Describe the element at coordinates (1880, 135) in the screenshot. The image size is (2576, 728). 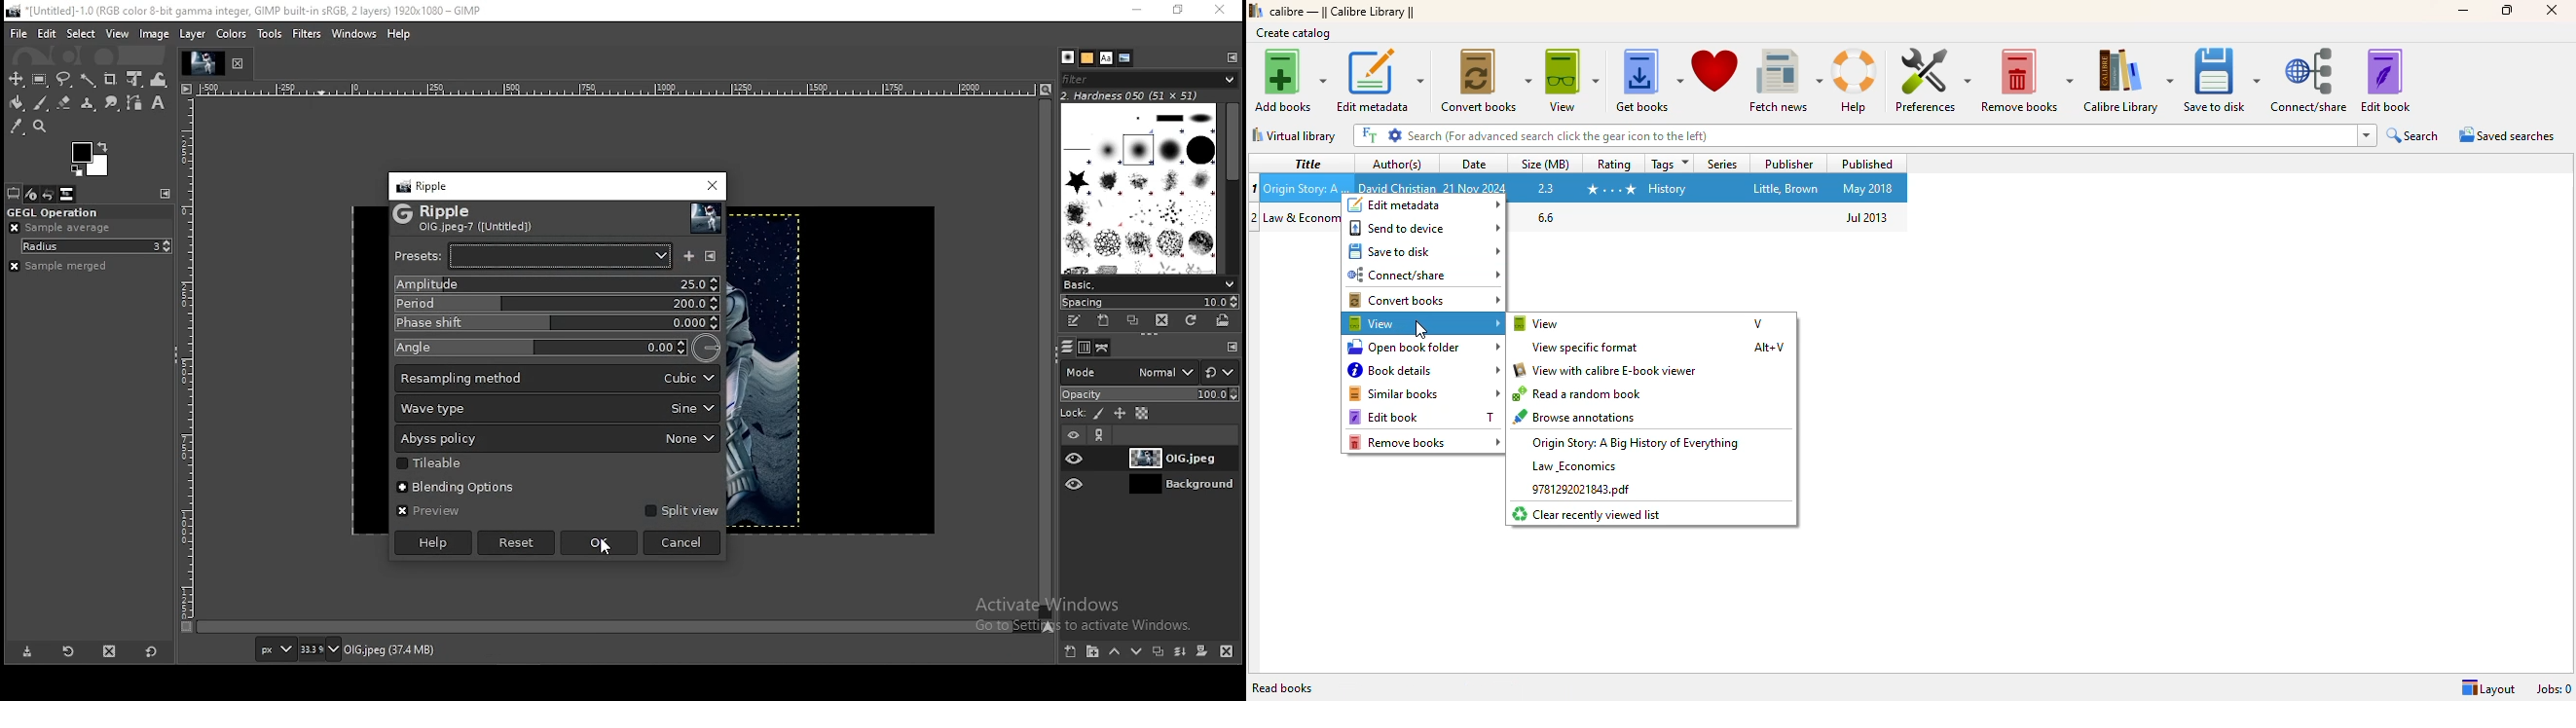
I see `search` at that location.